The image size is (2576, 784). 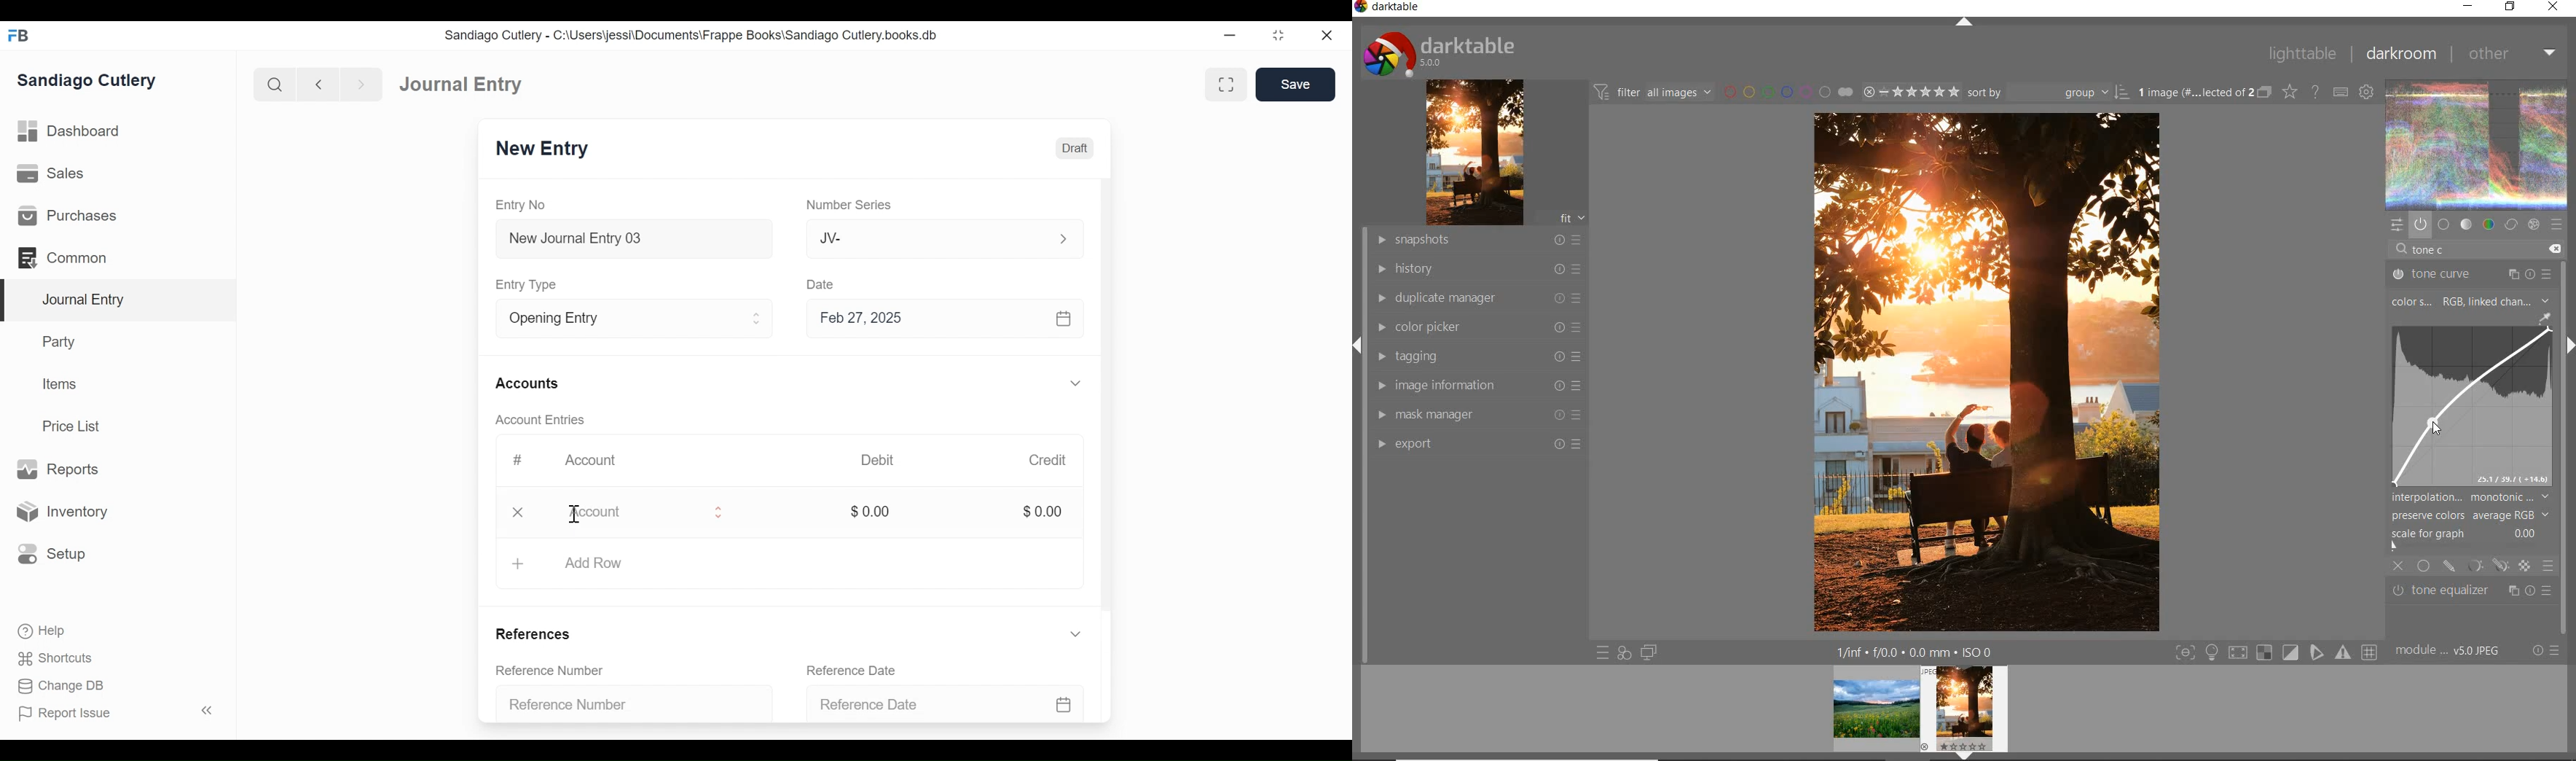 I want to click on show only active modules, so click(x=2421, y=224).